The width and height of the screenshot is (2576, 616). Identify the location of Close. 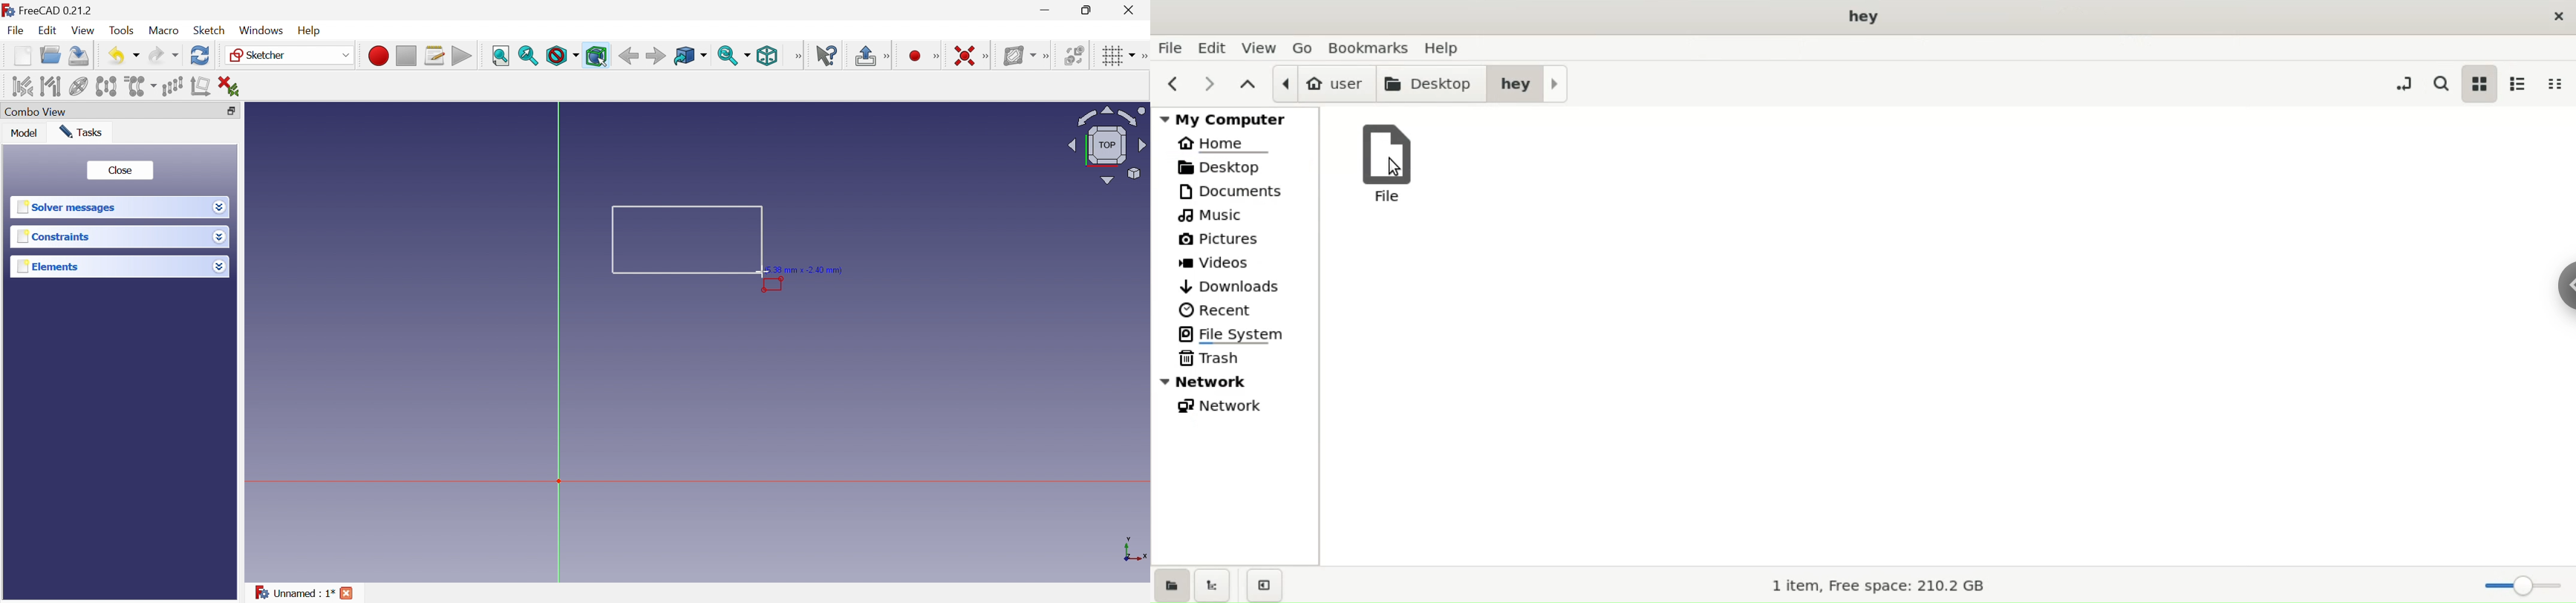
(347, 592).